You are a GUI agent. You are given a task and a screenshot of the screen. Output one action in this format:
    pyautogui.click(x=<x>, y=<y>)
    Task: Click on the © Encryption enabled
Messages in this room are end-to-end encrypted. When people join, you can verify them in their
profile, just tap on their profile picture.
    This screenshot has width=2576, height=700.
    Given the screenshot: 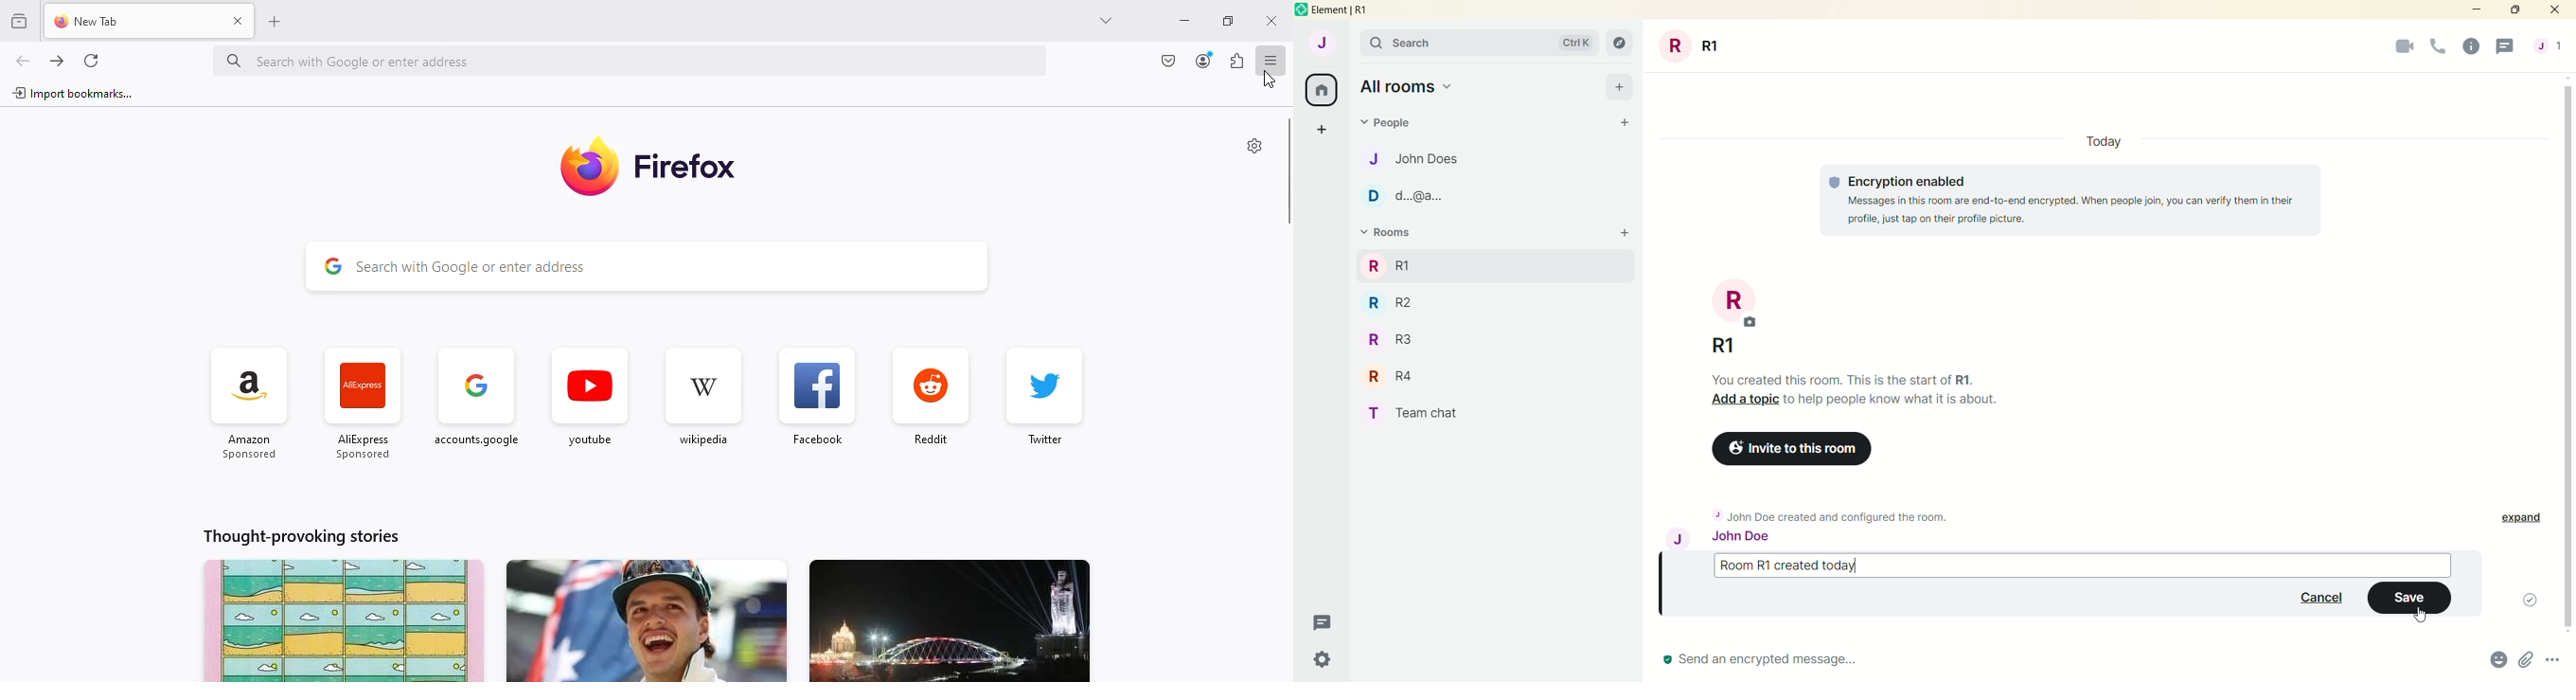 What is the action you would take?
    pyautogui.click(x=2079, y=201)
    